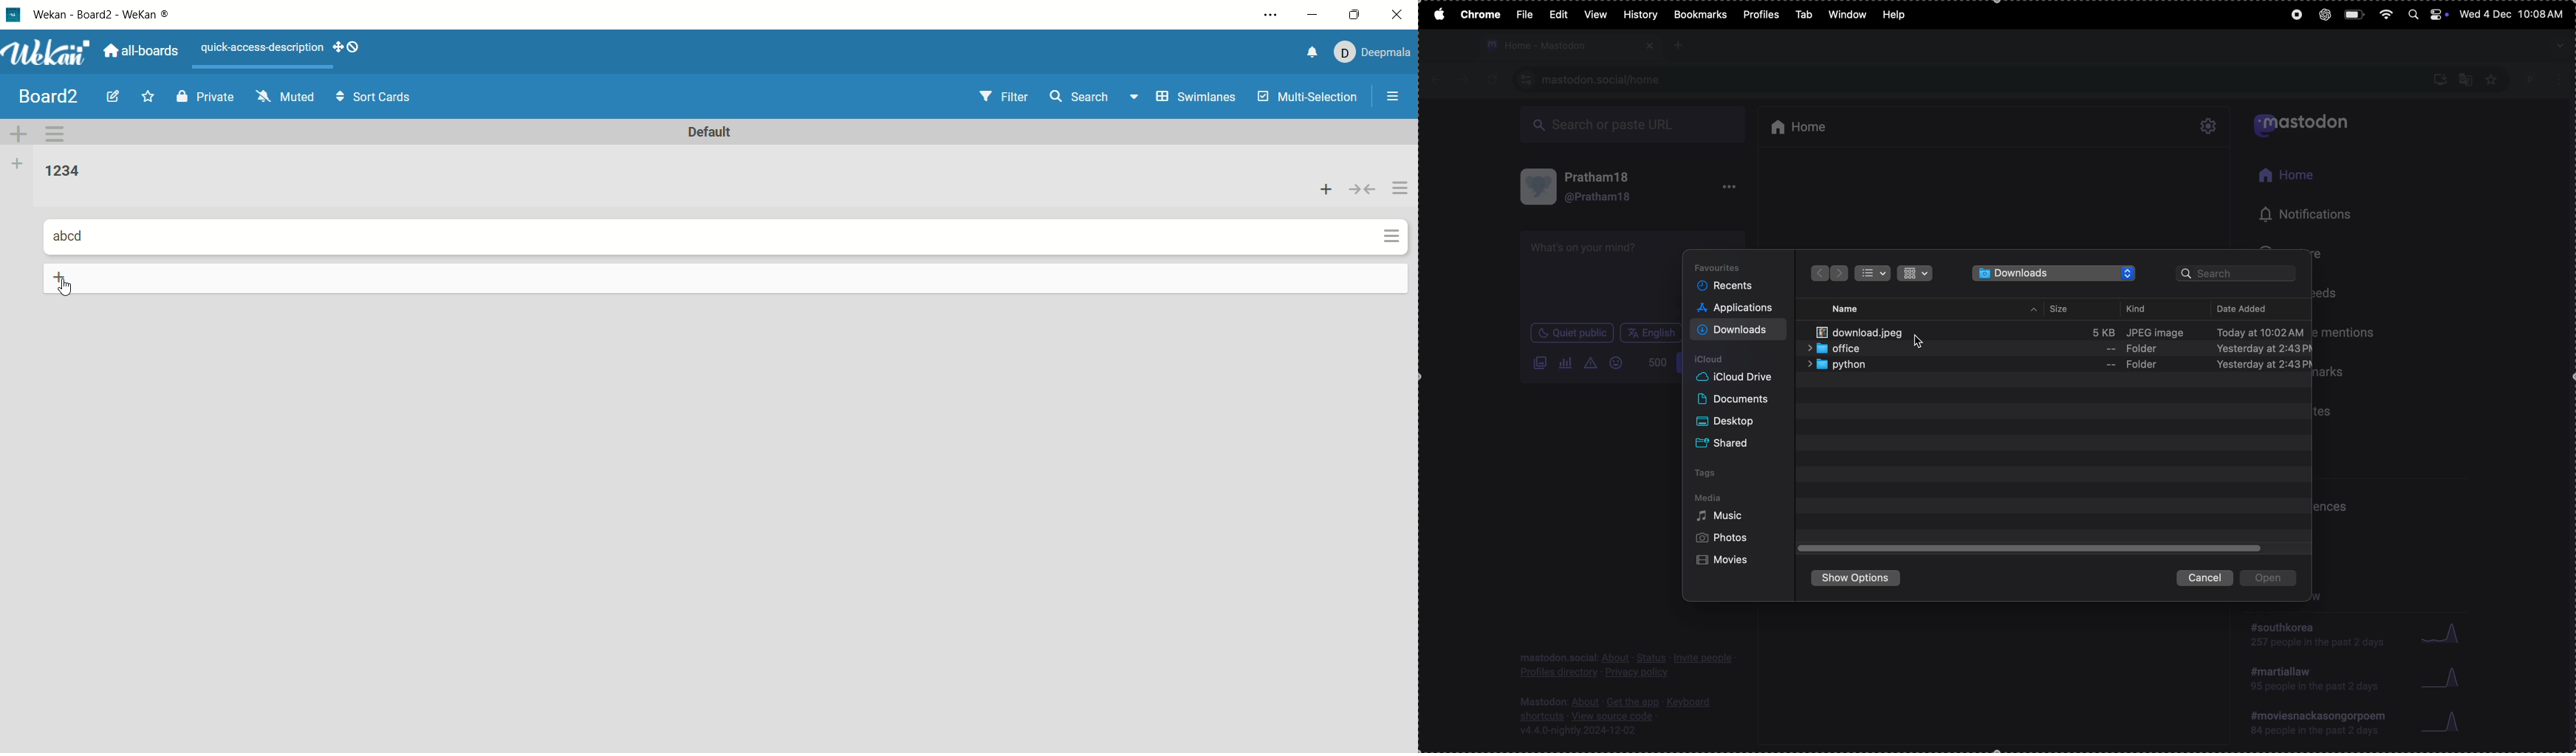 The width and height of the screenshot is (2576, 756). Describe the element at coordinates (2569, 425) in the screenshot. I see `scrollbar` at that location.